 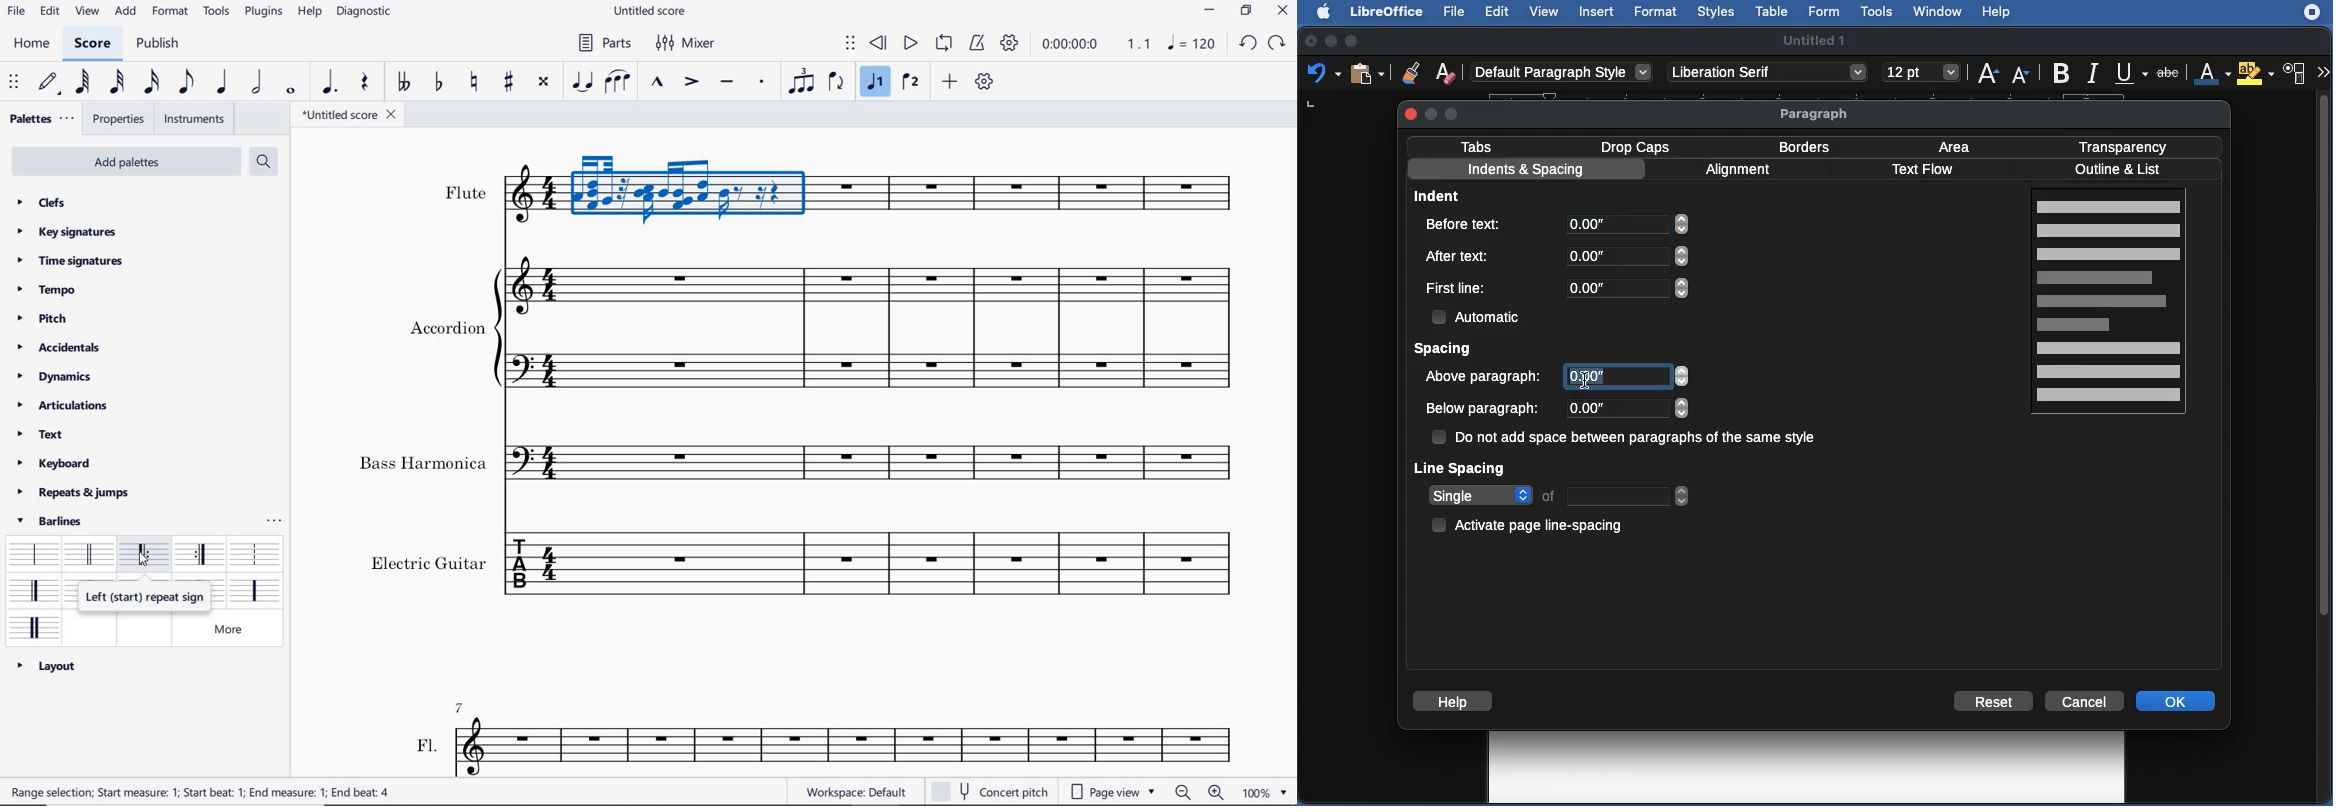 I want to click on Activate page line-spacing, so click(x=1531, y=522).